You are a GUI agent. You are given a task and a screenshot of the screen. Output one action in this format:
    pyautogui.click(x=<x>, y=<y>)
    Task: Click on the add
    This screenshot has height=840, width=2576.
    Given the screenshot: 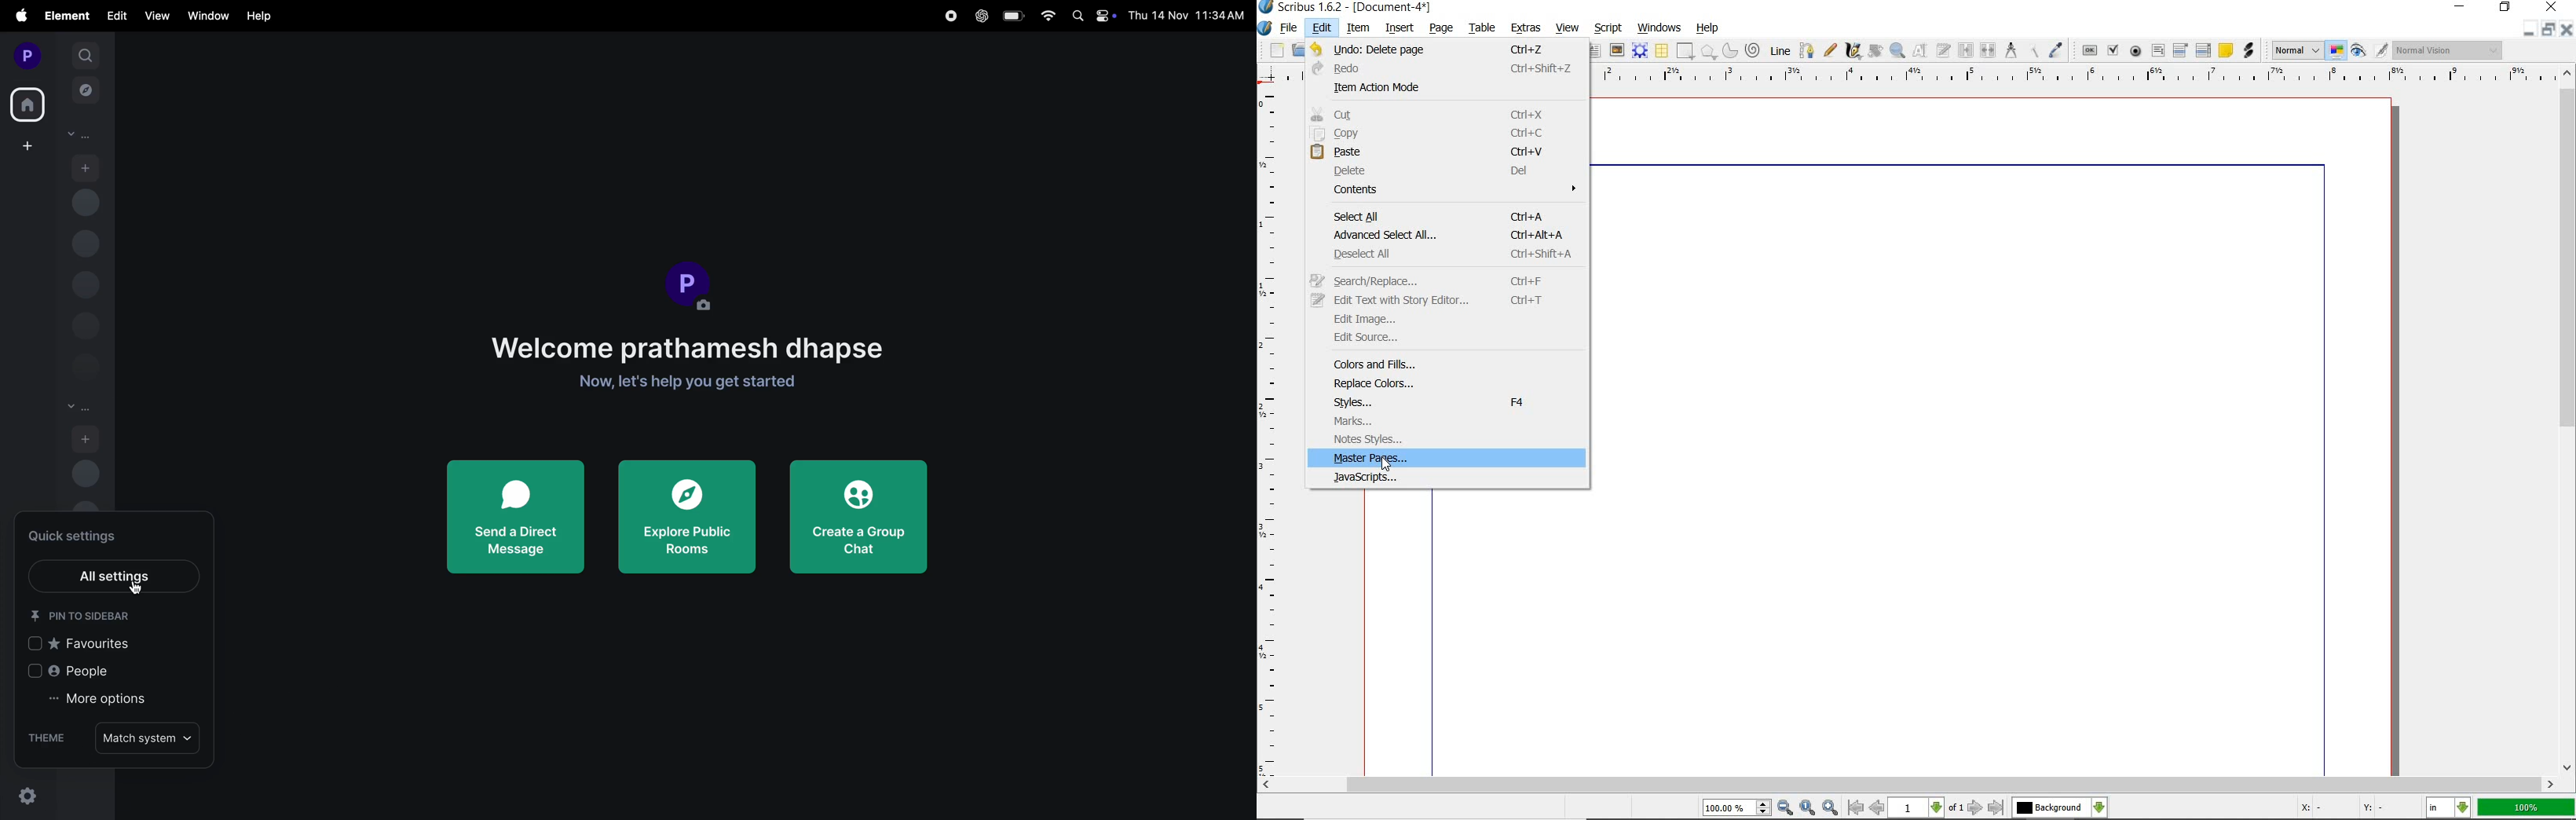 What is the action you would take?
    pyautogui.click(x=86, y=439)
    